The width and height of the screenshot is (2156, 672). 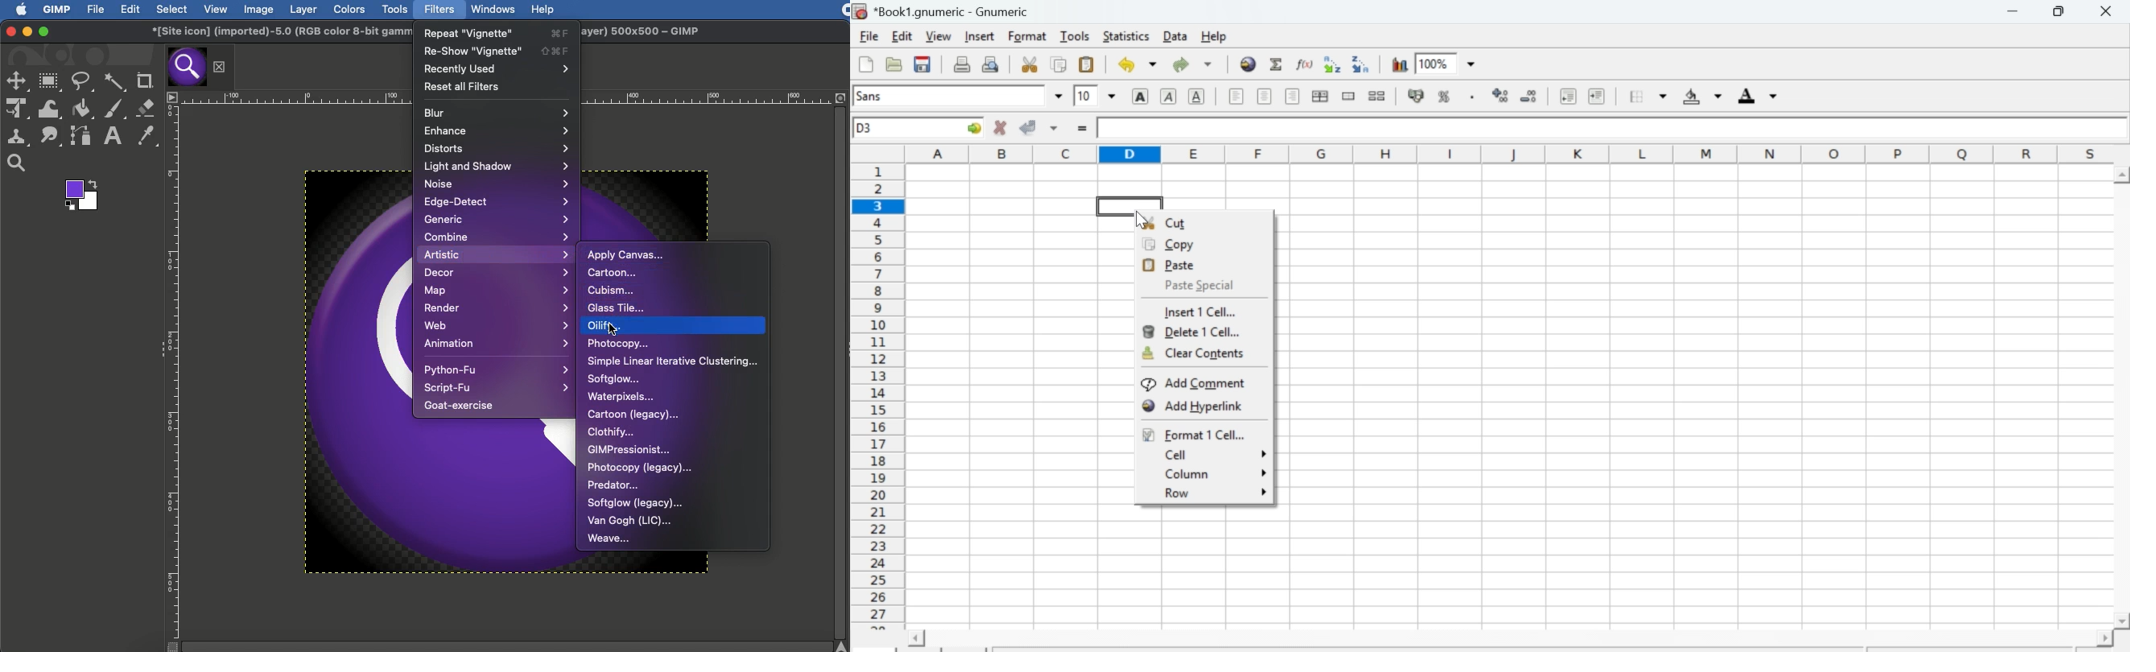 What do you see at coordinates (1094, 95) in the screenshot?
I see `Font Size` at bounding box center [1094, 95].